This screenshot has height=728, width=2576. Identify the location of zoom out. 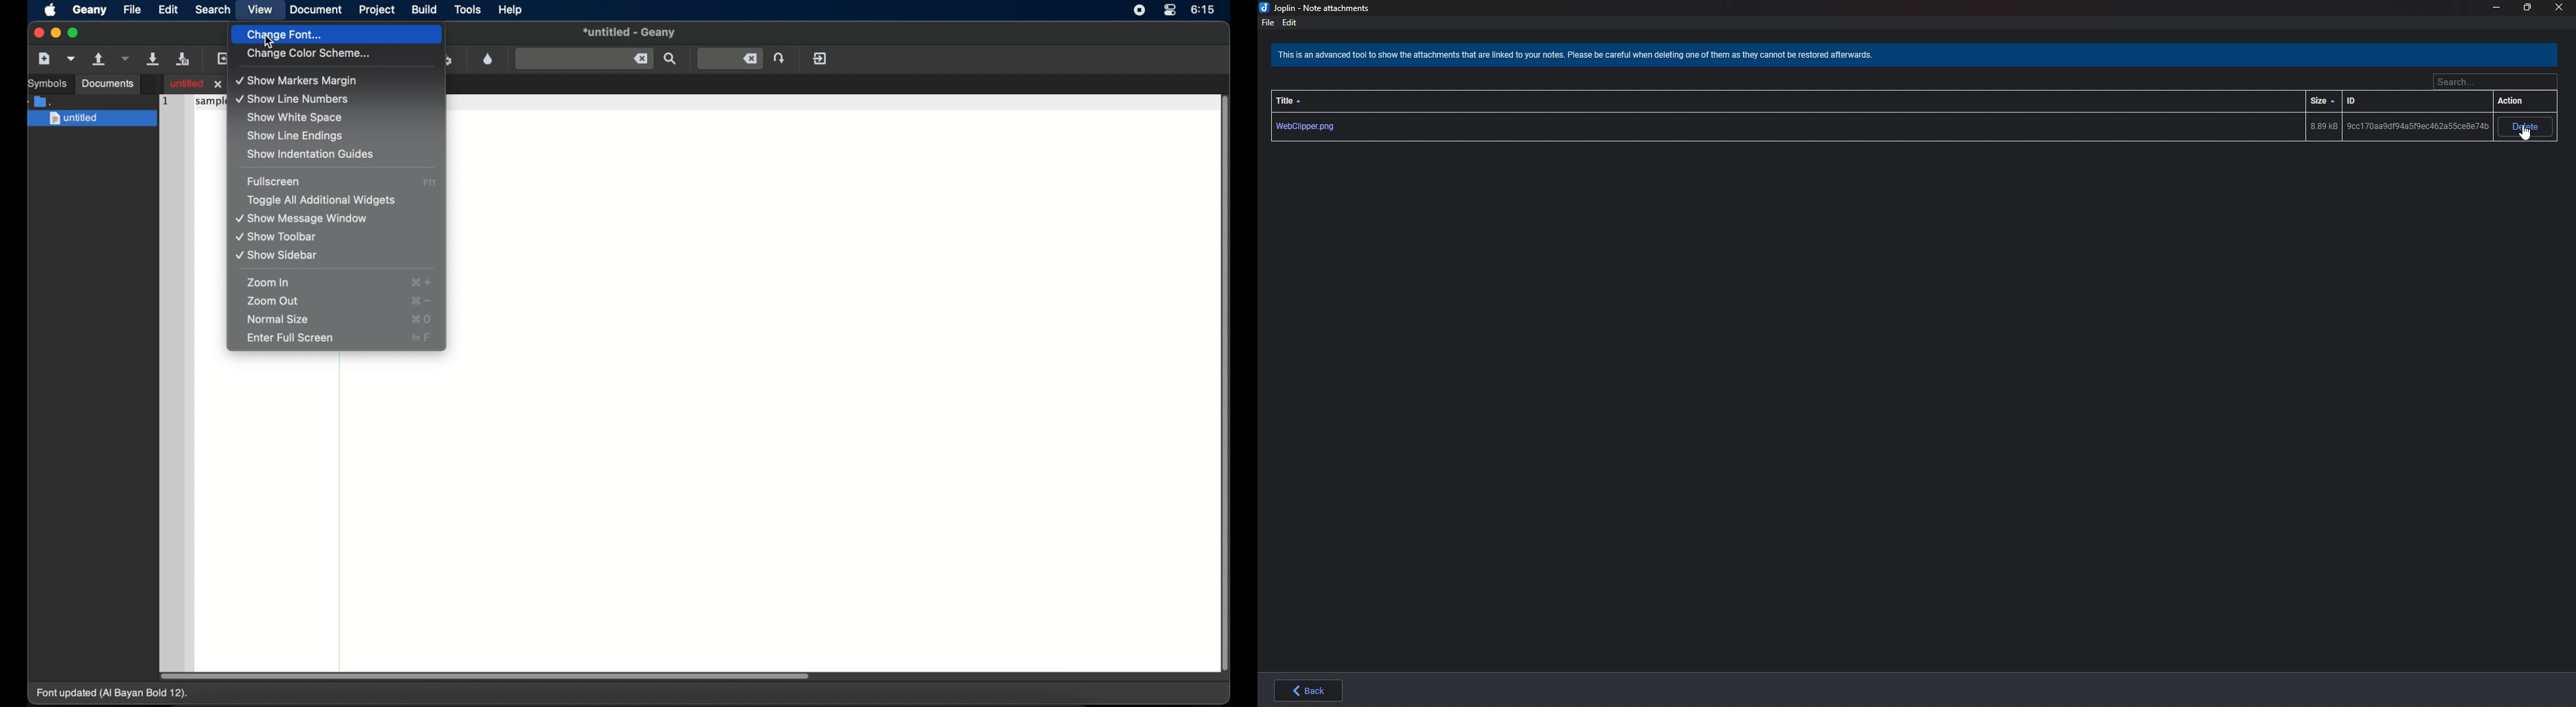
(273, 301).